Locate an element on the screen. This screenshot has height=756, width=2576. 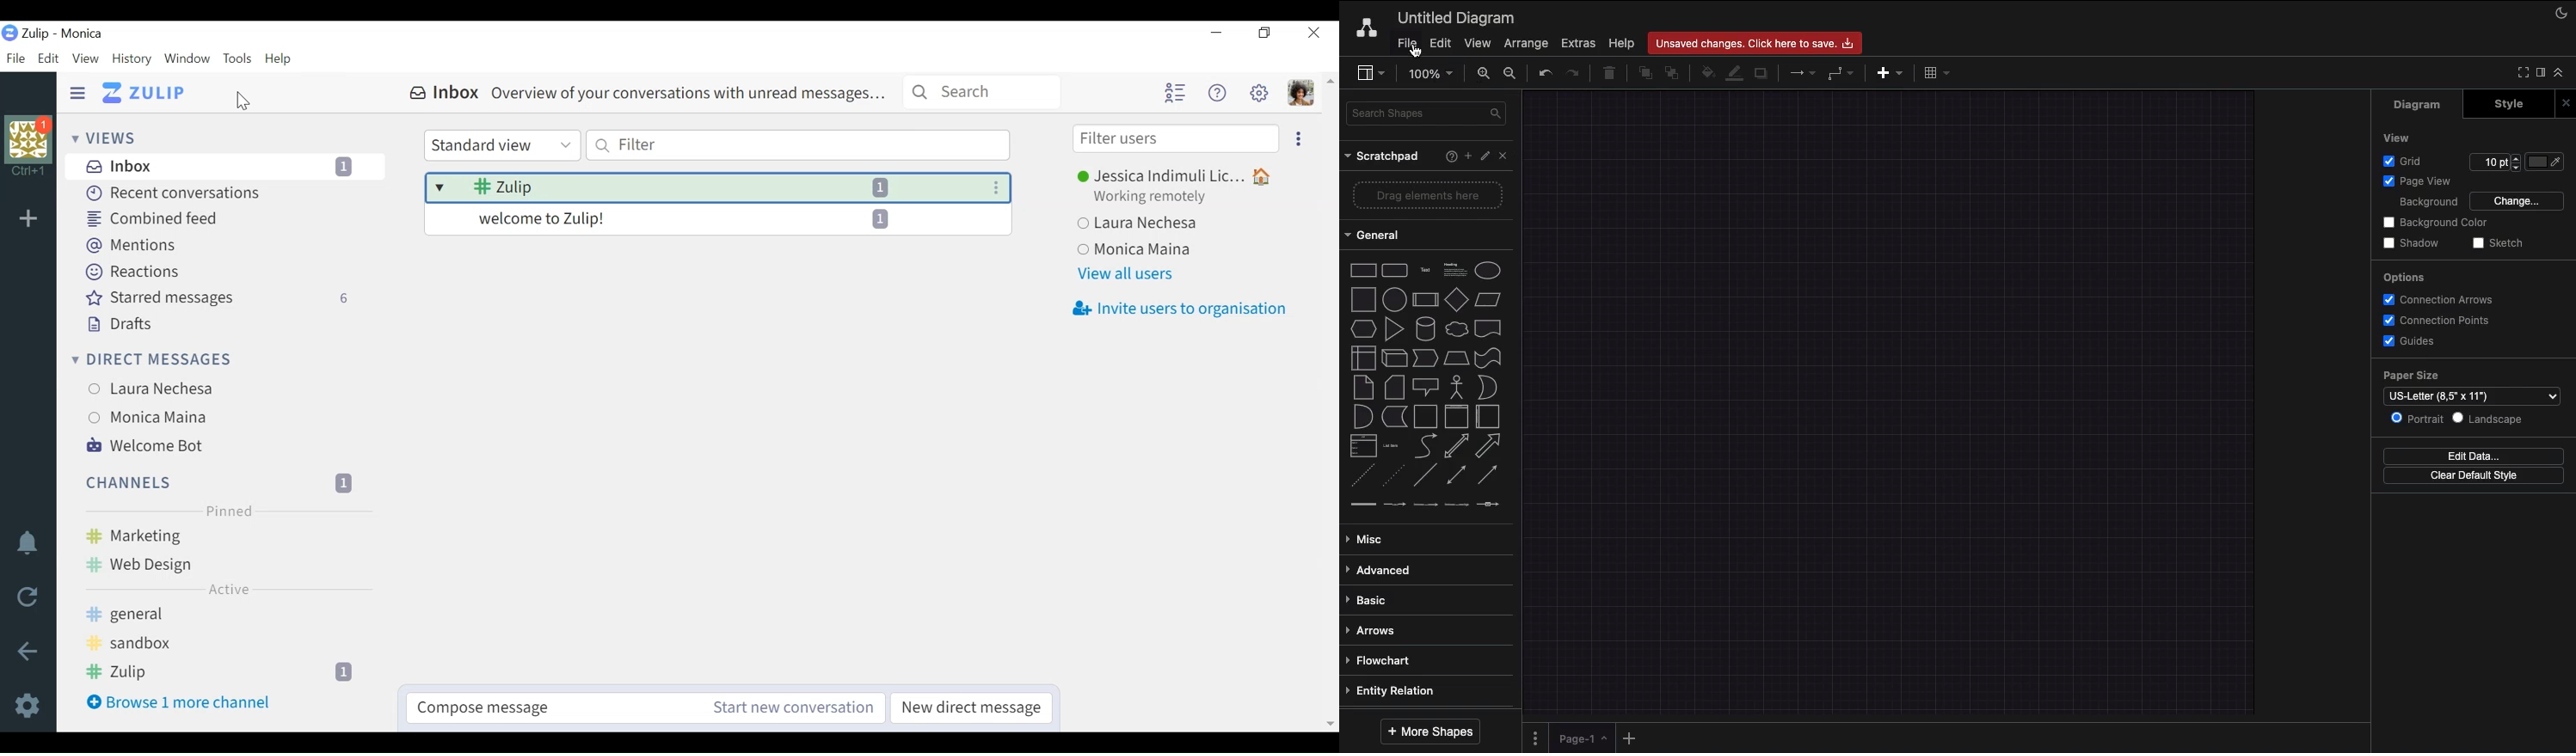
Filter users is located at coordinates (1176, 137).